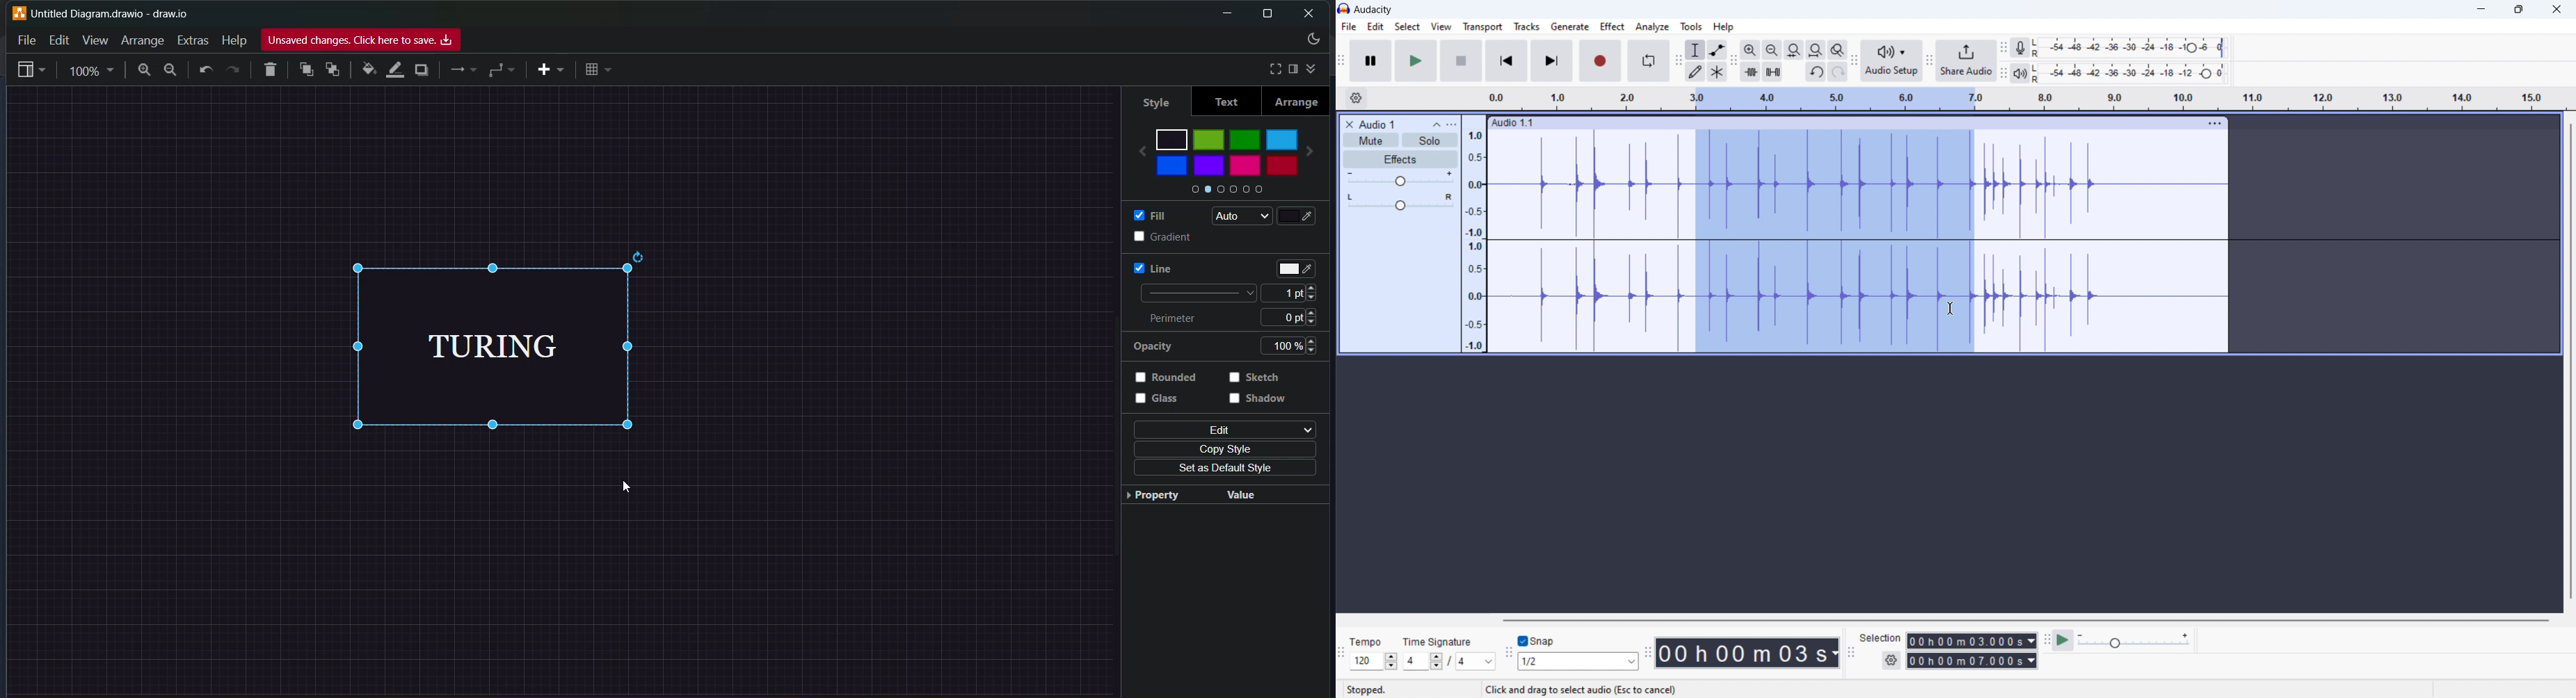 This screenshot has width=2576, height=700. What do you see at coordinates (1751, 72) in the screenshot?
I see `trim audio outside selection` at bounding box center [1751, 72].